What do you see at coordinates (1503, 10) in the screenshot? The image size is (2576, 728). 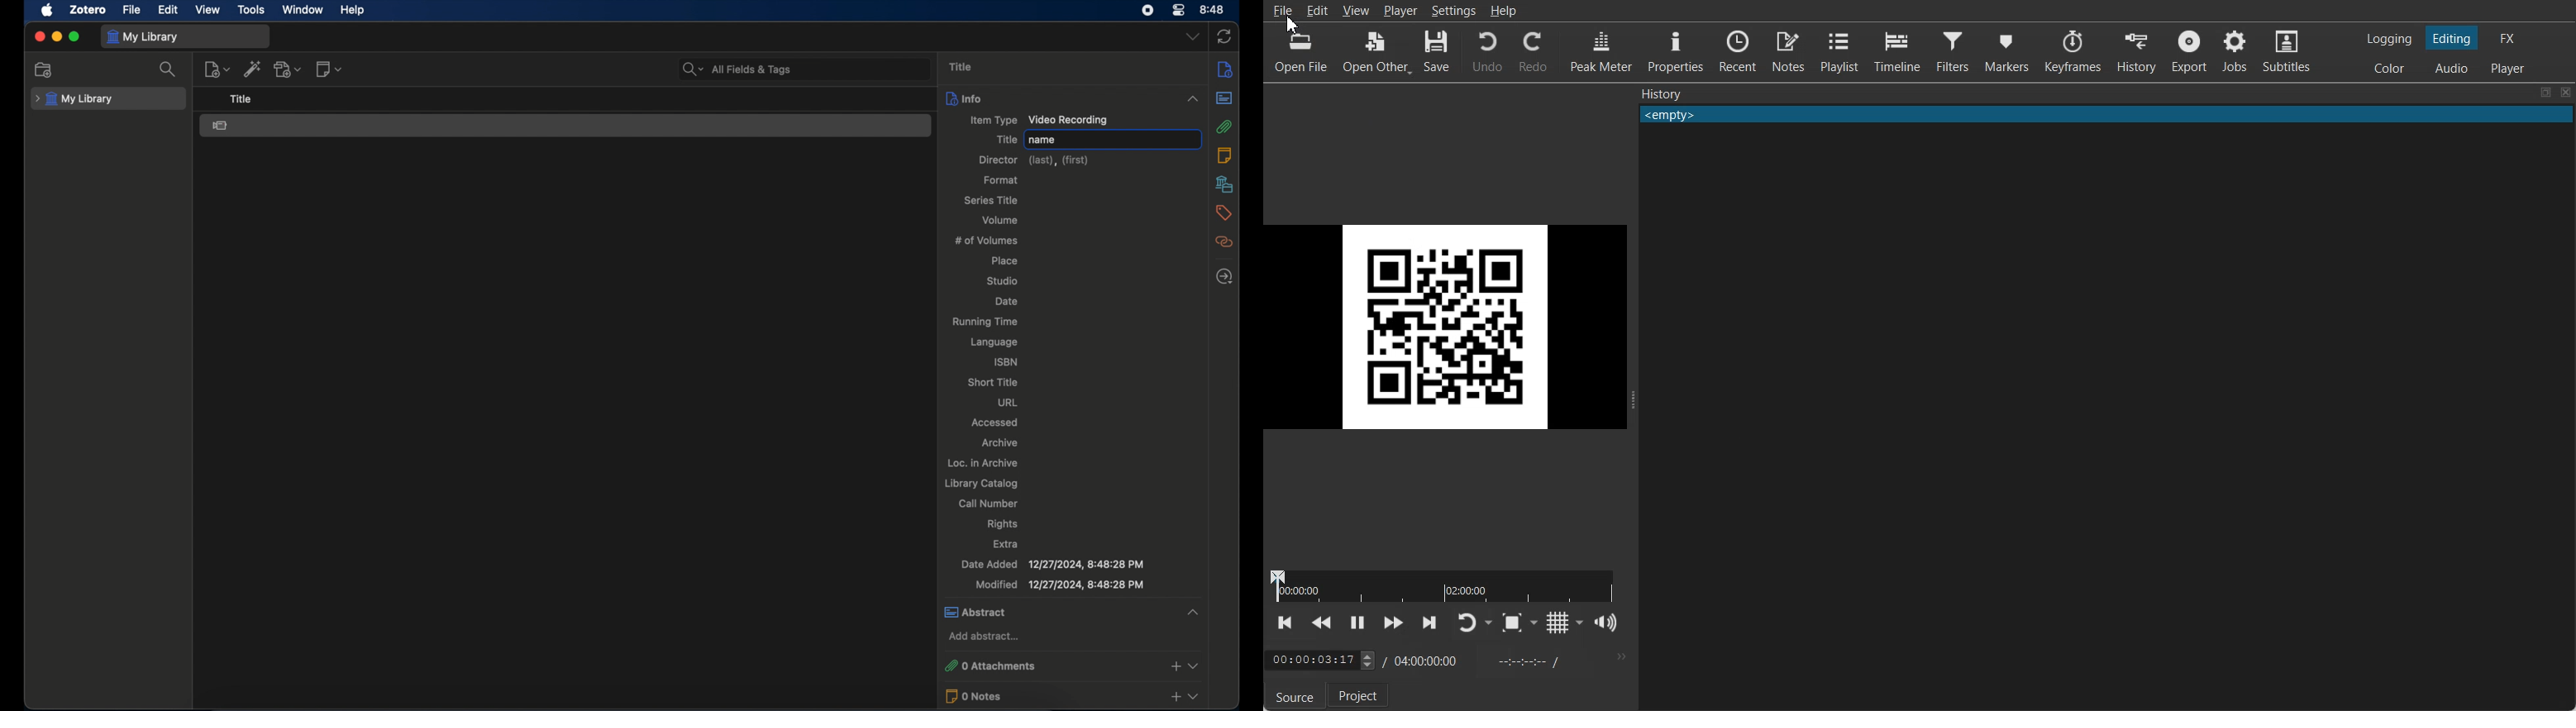 I see `Help` at bounding box center [1503, 10].